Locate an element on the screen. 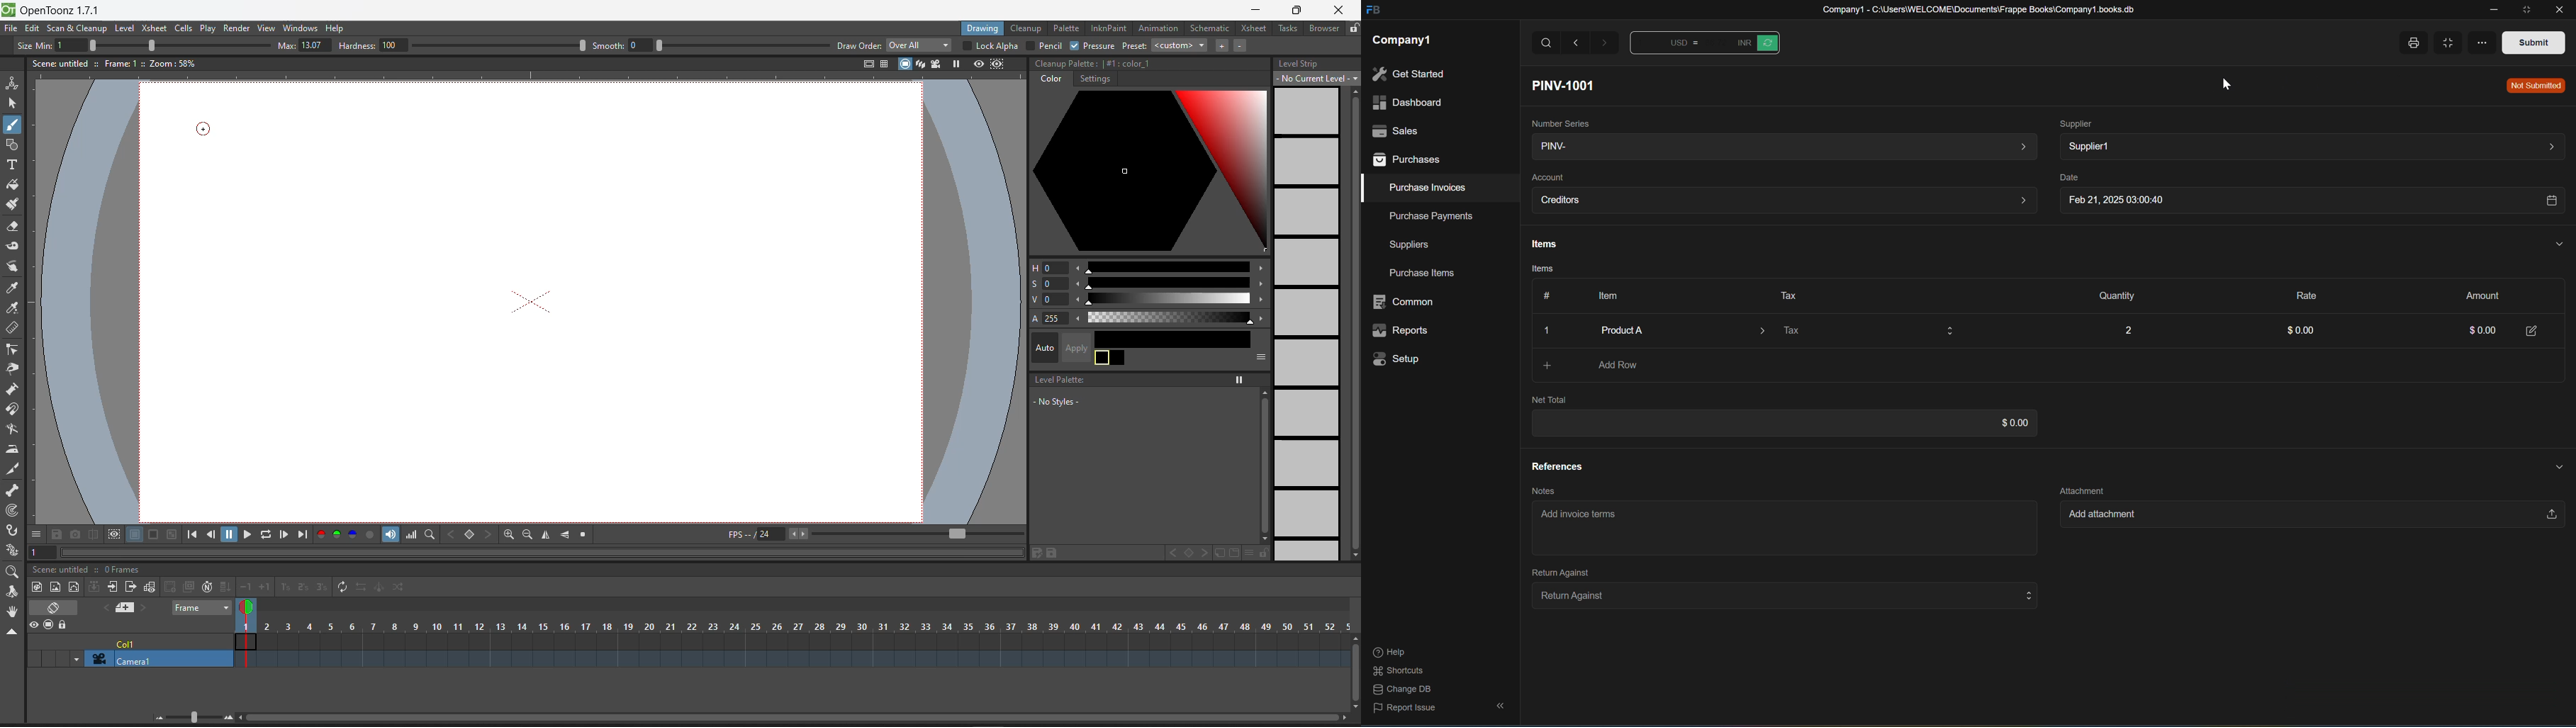 This screenshot has width=2576, height=728. safe area is located at coordinates (865, 64).